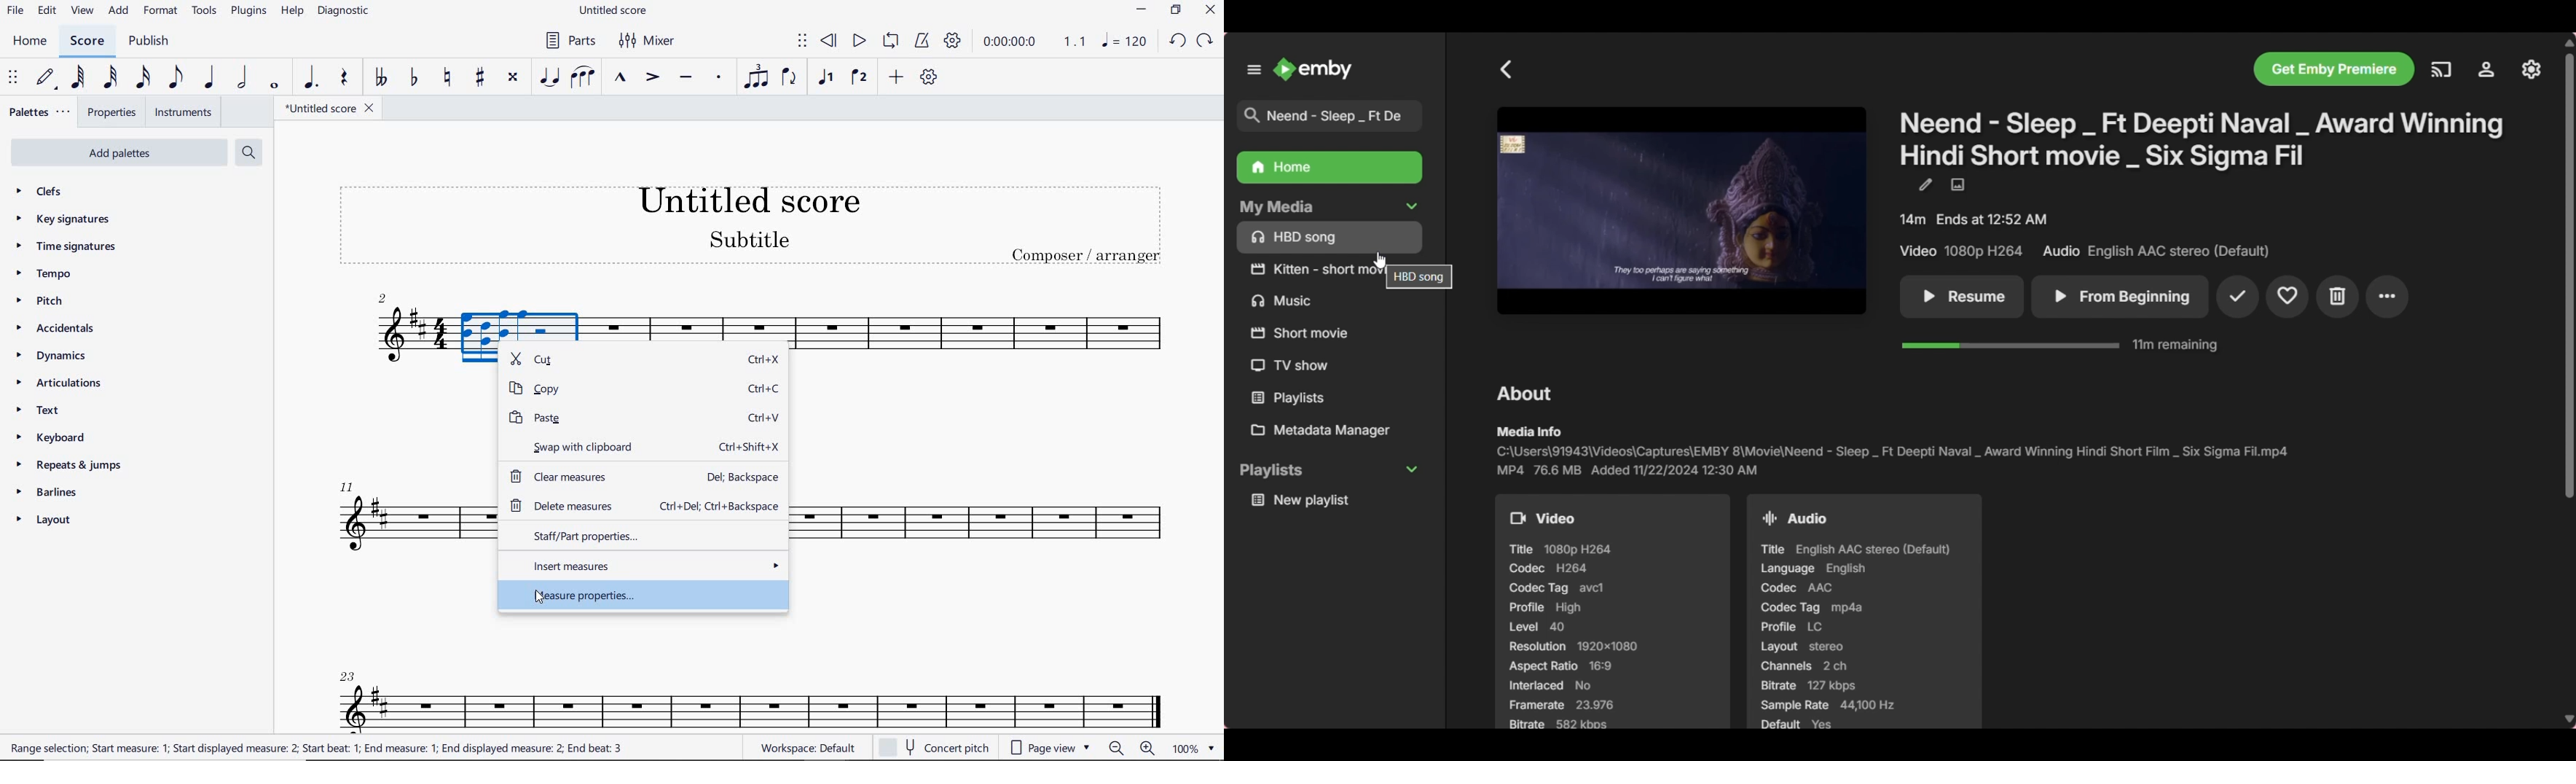  What do you see at coordinates (42, 412) in the screenshot?
I see `TEXT` at bounding box center [42, 412].